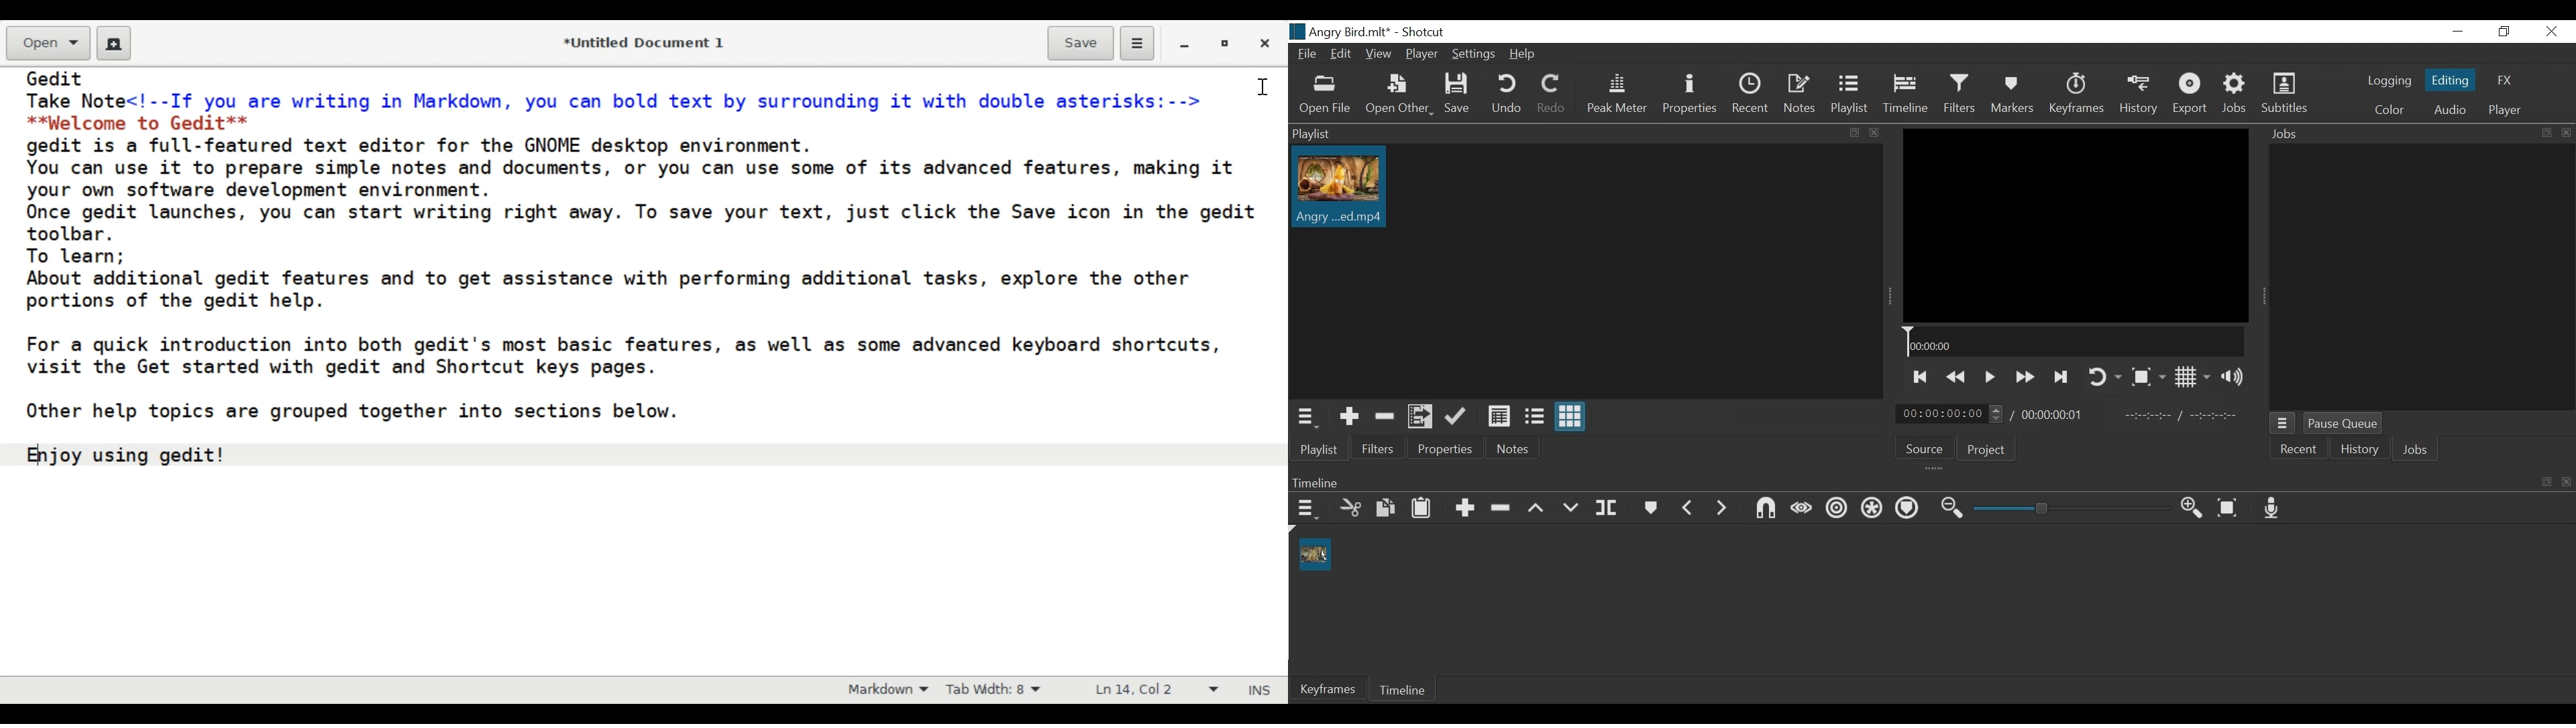 Image resolution: width=2576 pixels, height=728 pixels. What do you see at coordinates (1381, 416) in the screenshot?
I see `Remove cut` at bounding box center [1381, 416].